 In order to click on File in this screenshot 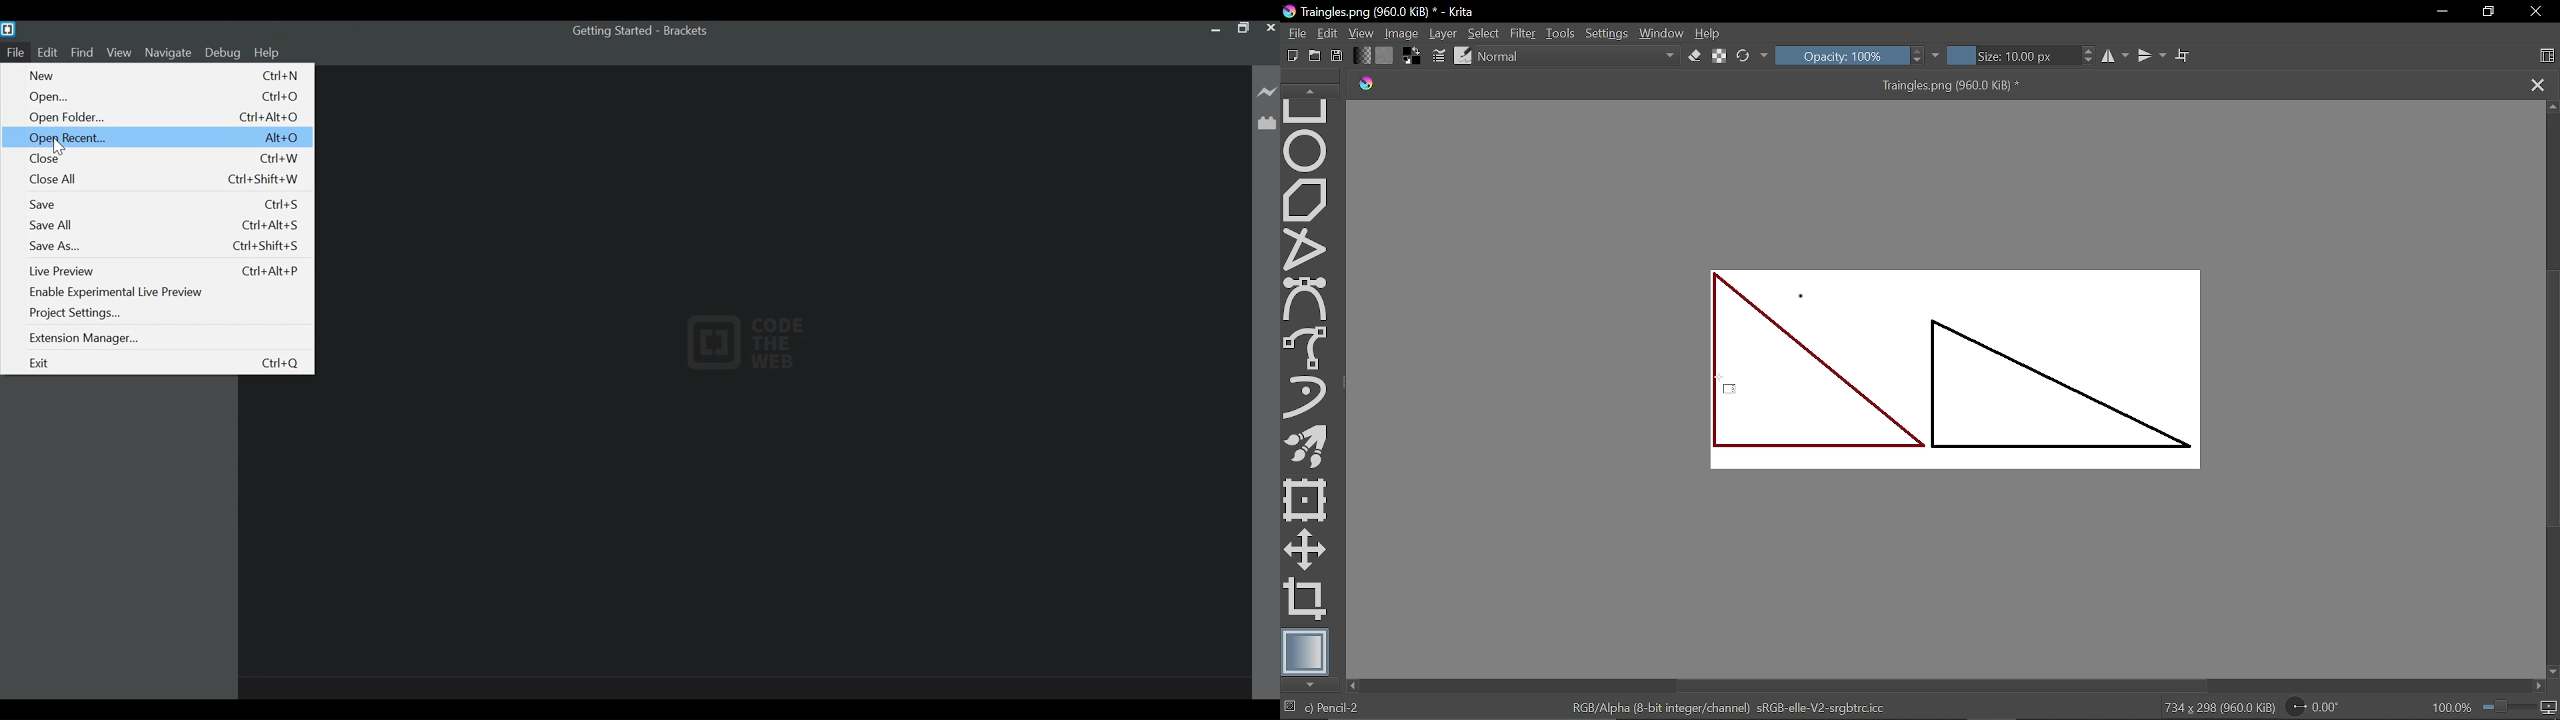, I will do `click(13, 53)`.